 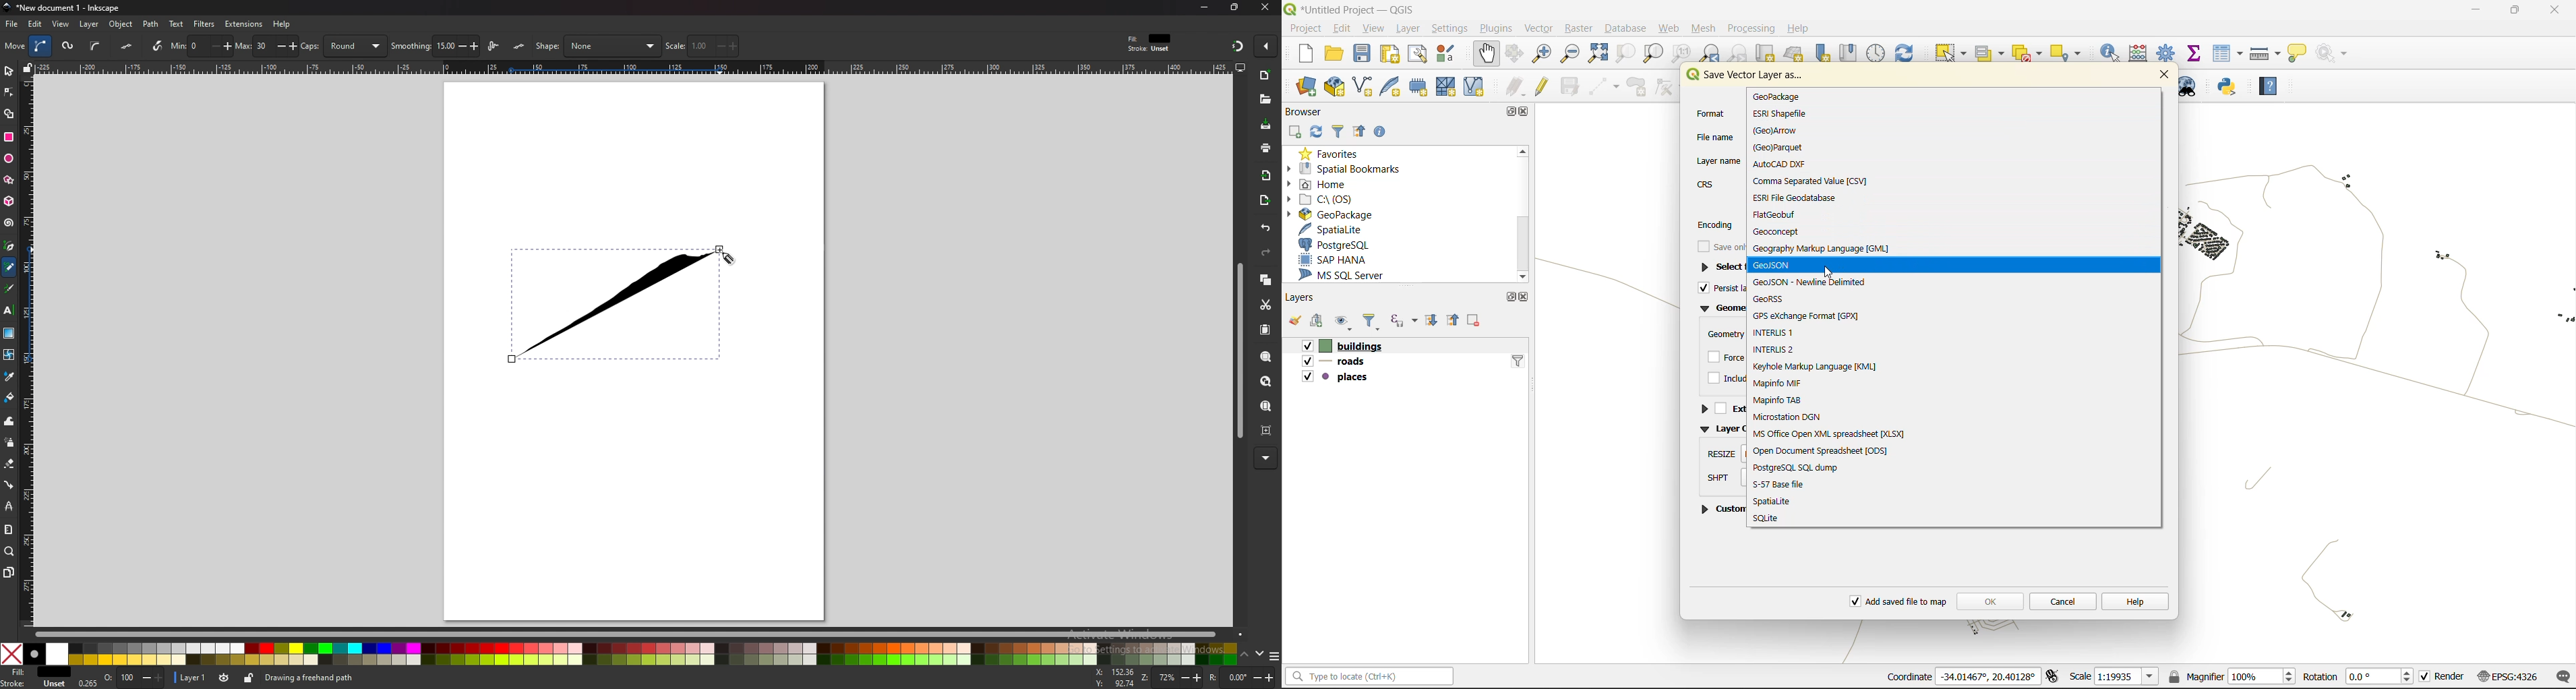 I want to click on bezier path, so click(x=42, y=45).